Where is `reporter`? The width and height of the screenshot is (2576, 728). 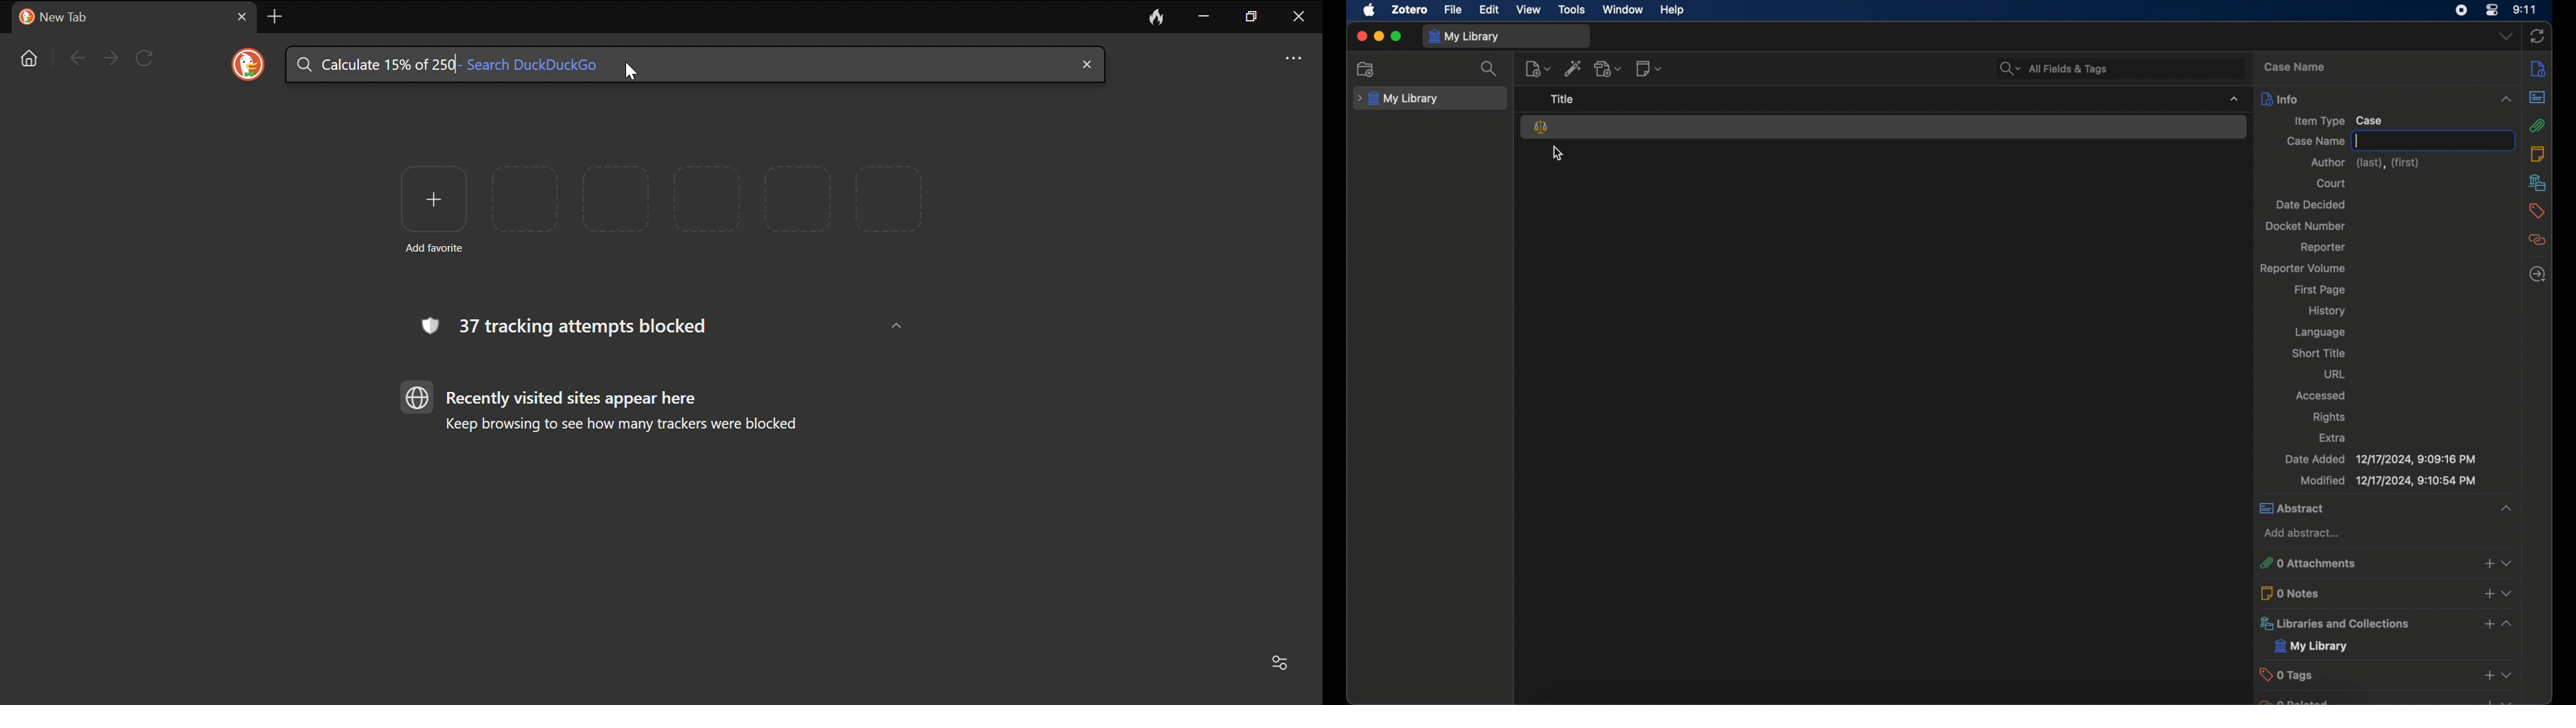
reporter is located at coordinates (2322, 247).